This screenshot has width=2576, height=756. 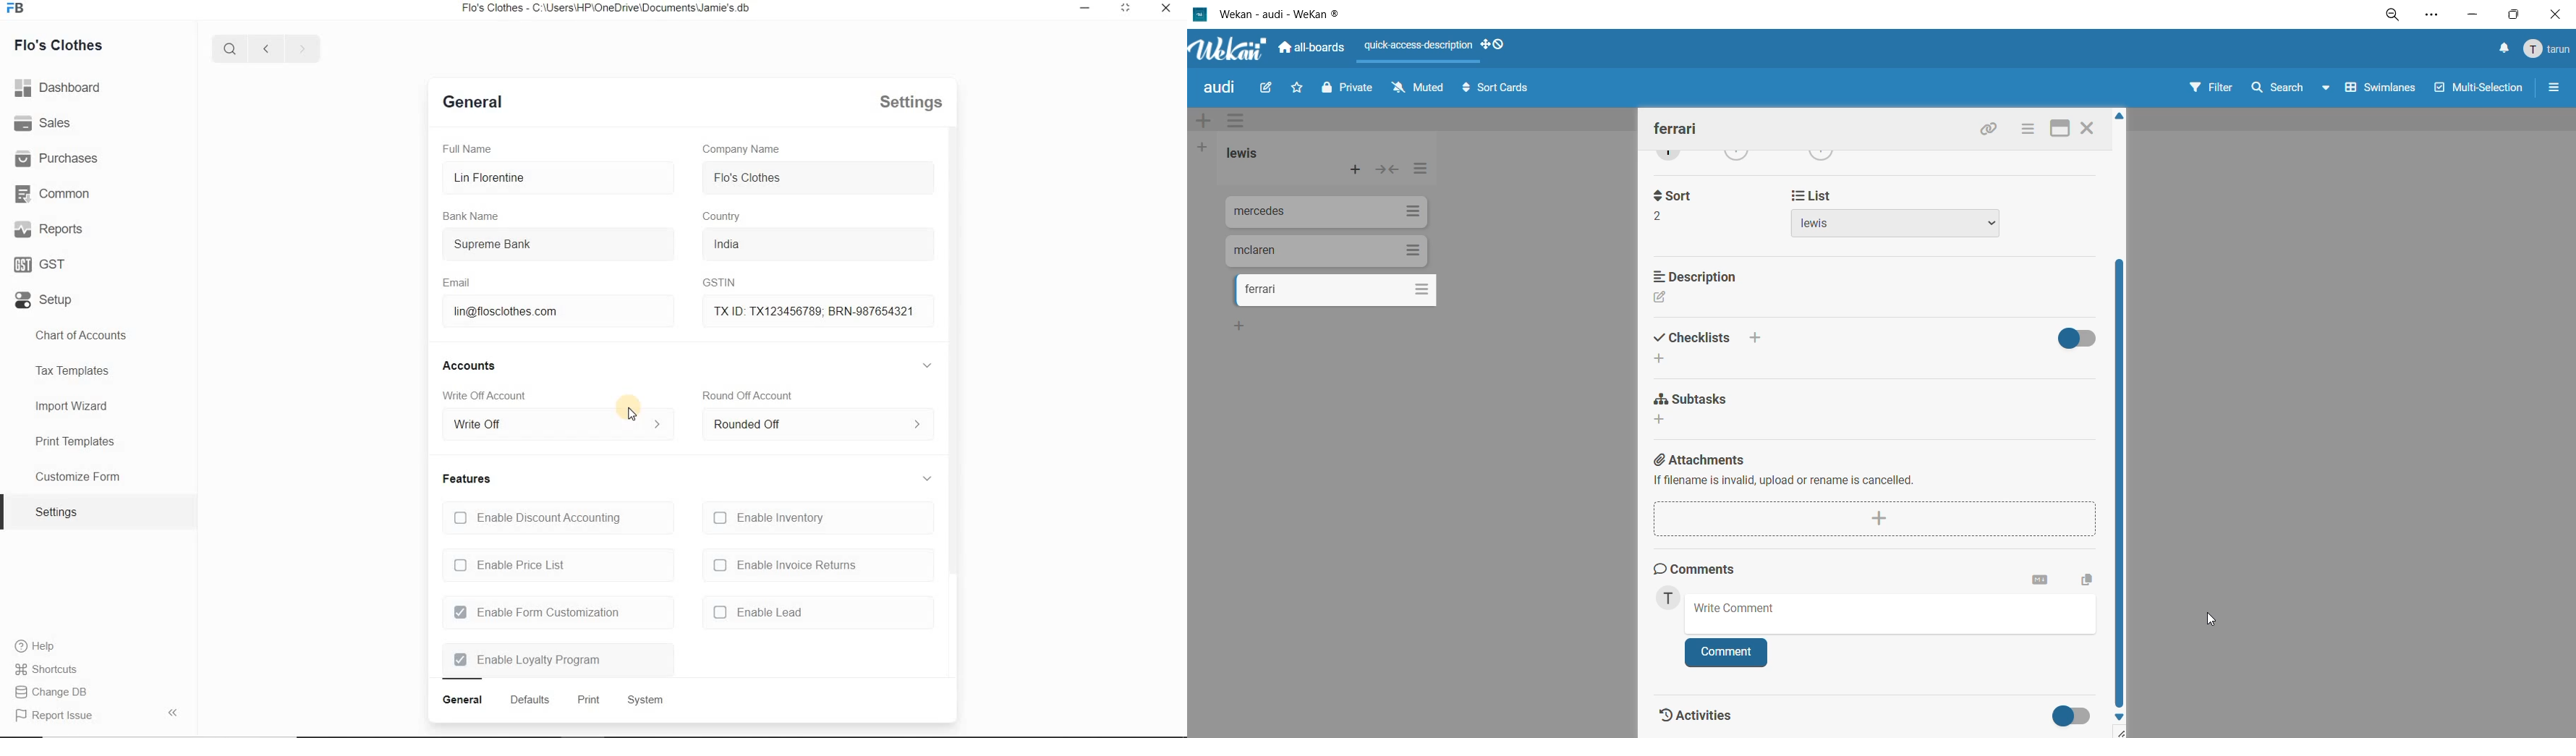 I want to click on system, so click(x=644, y=699).